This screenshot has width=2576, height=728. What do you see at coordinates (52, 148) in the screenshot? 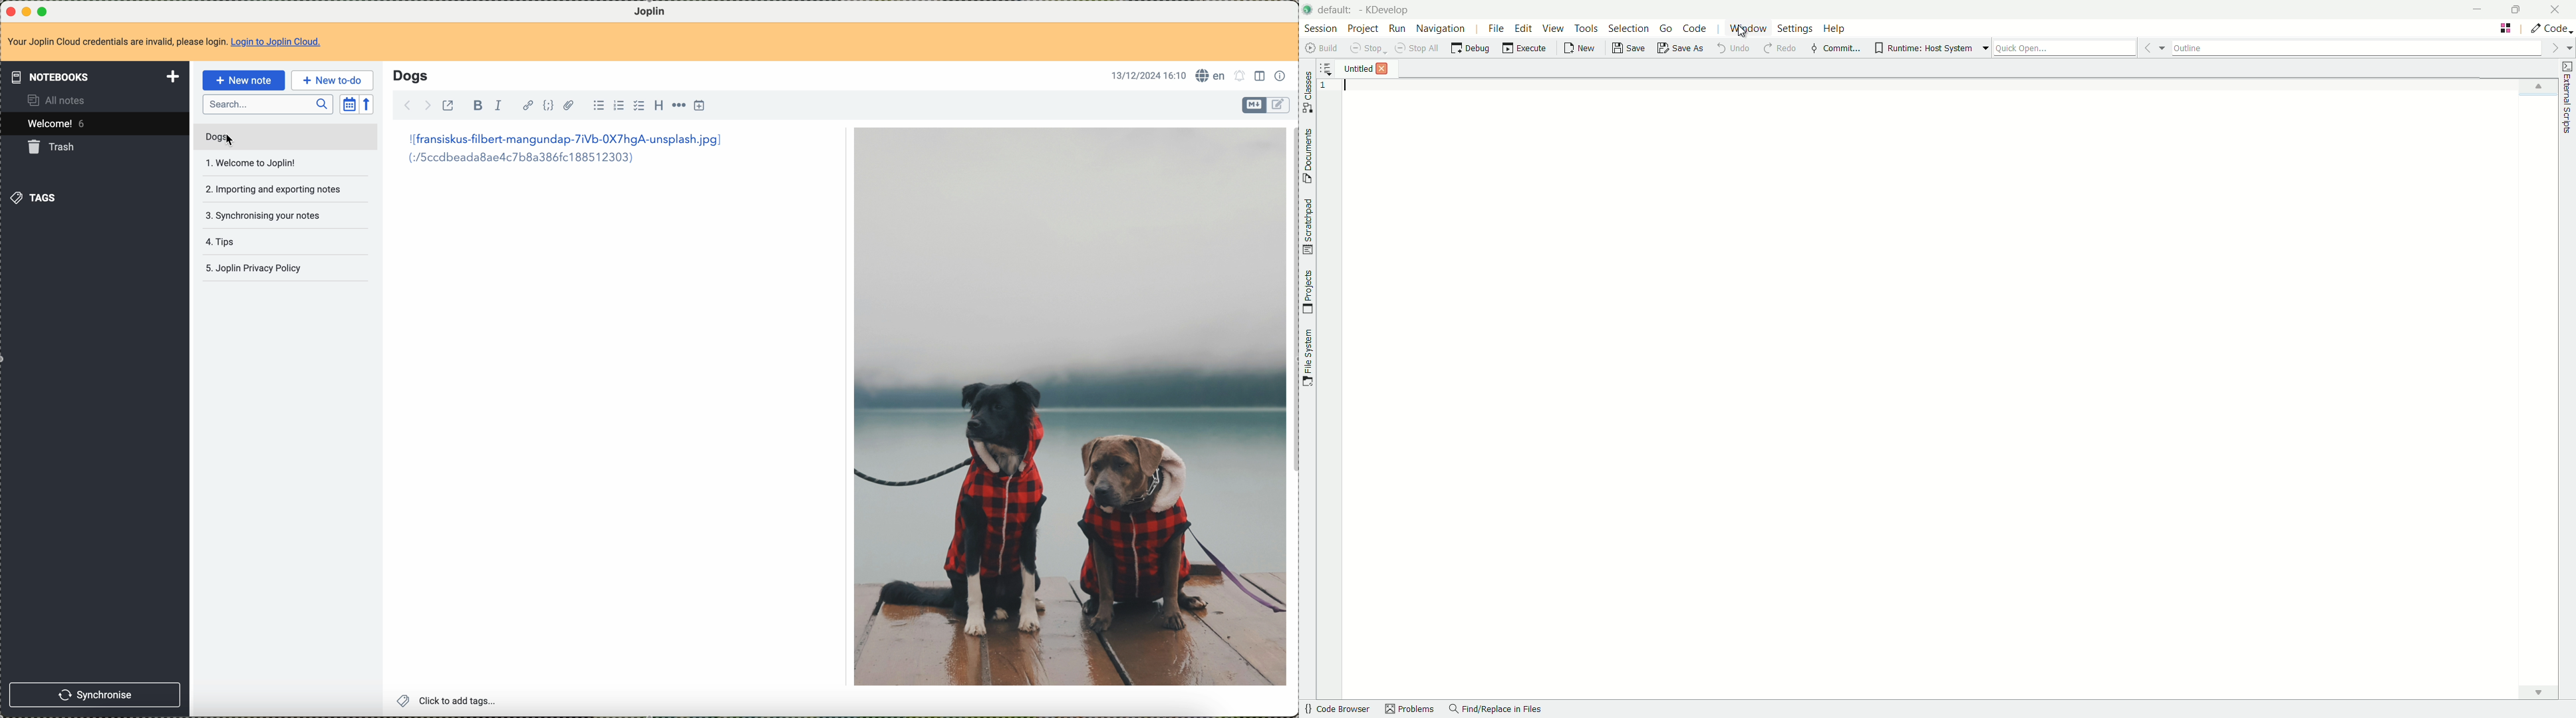
I see `trash` at bounding box center [52, 148].